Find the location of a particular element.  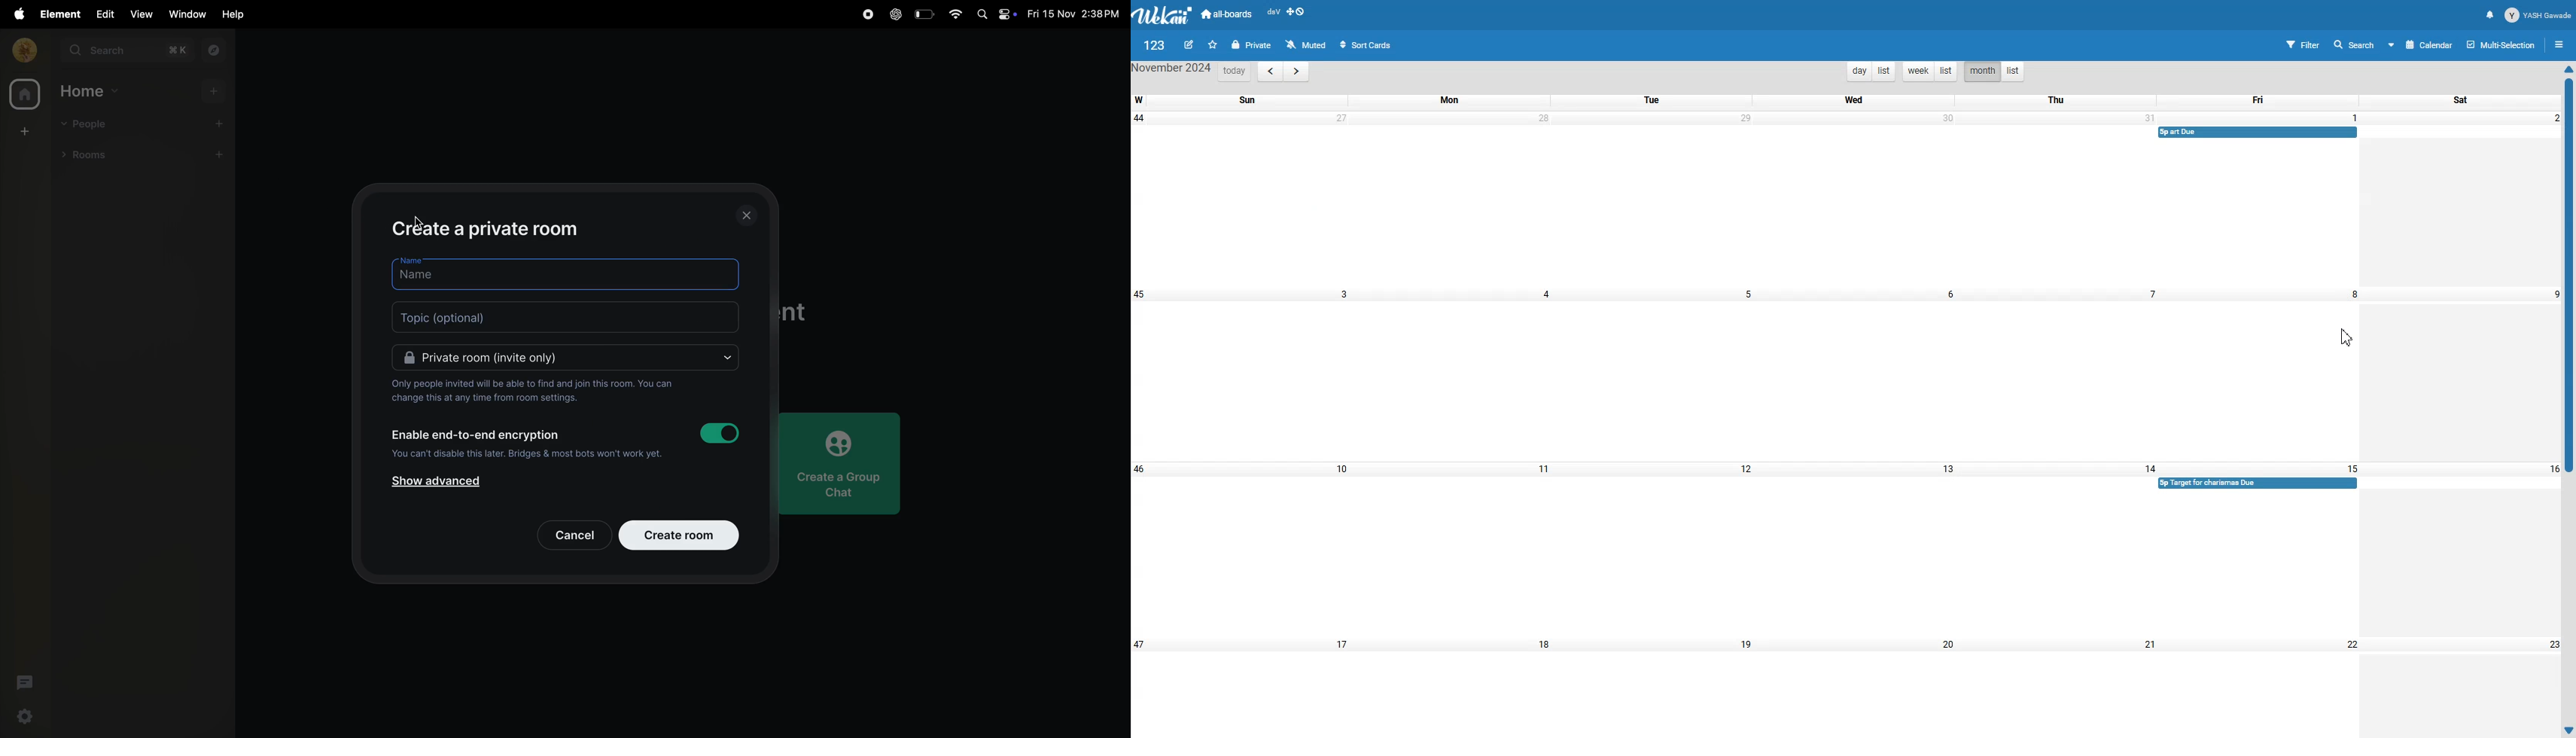

add room is located at coordinates (222, 154).